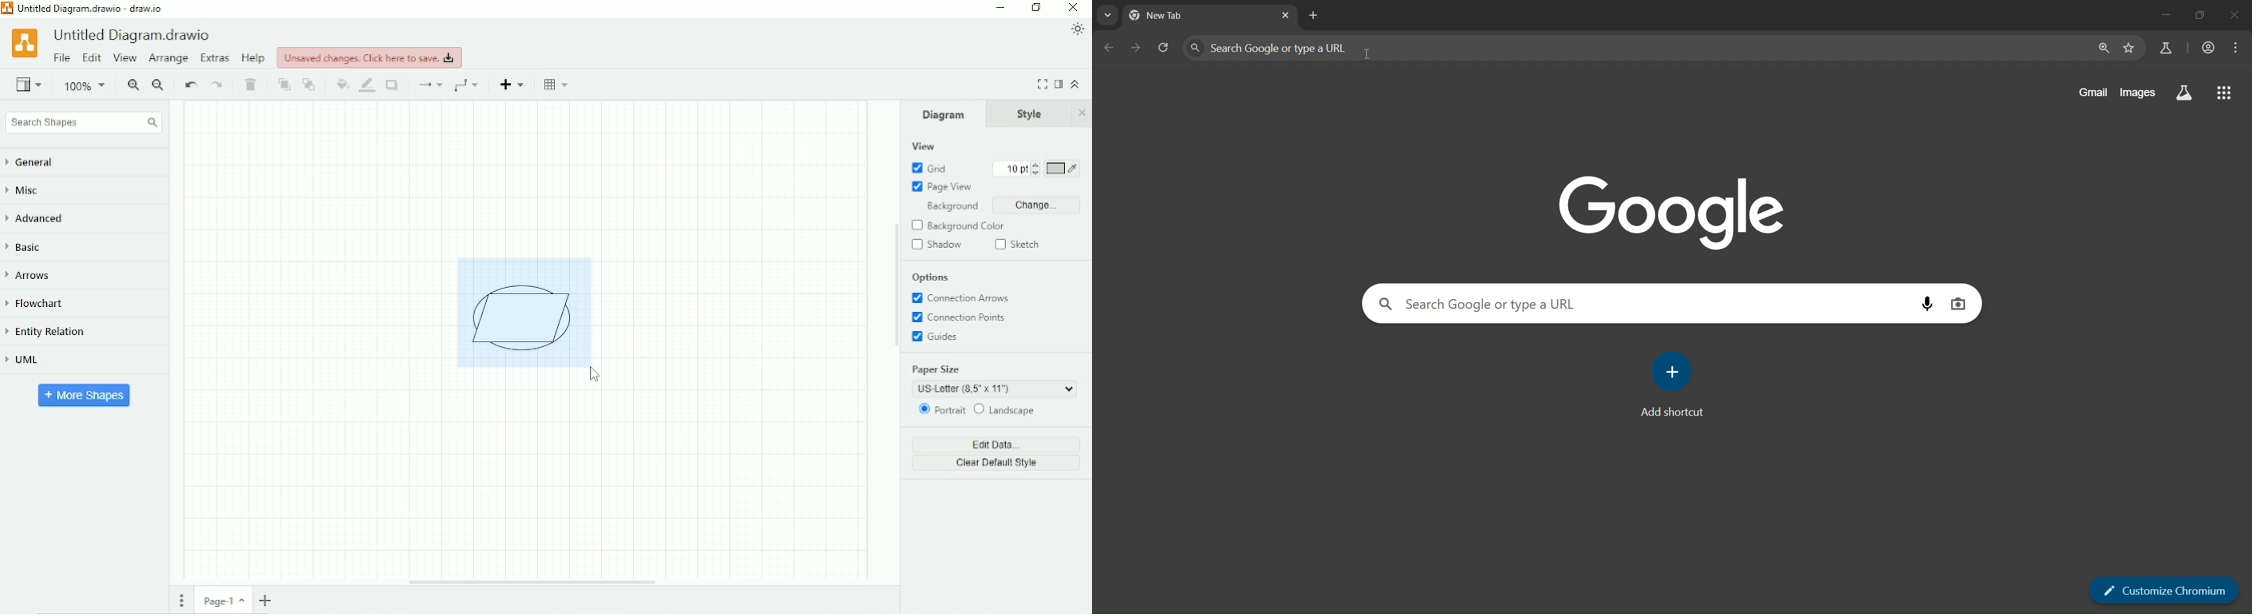  What do you see at coordinates (190, 86) in the screenshot?
I see `Undo` at bounding box center [190, 86].